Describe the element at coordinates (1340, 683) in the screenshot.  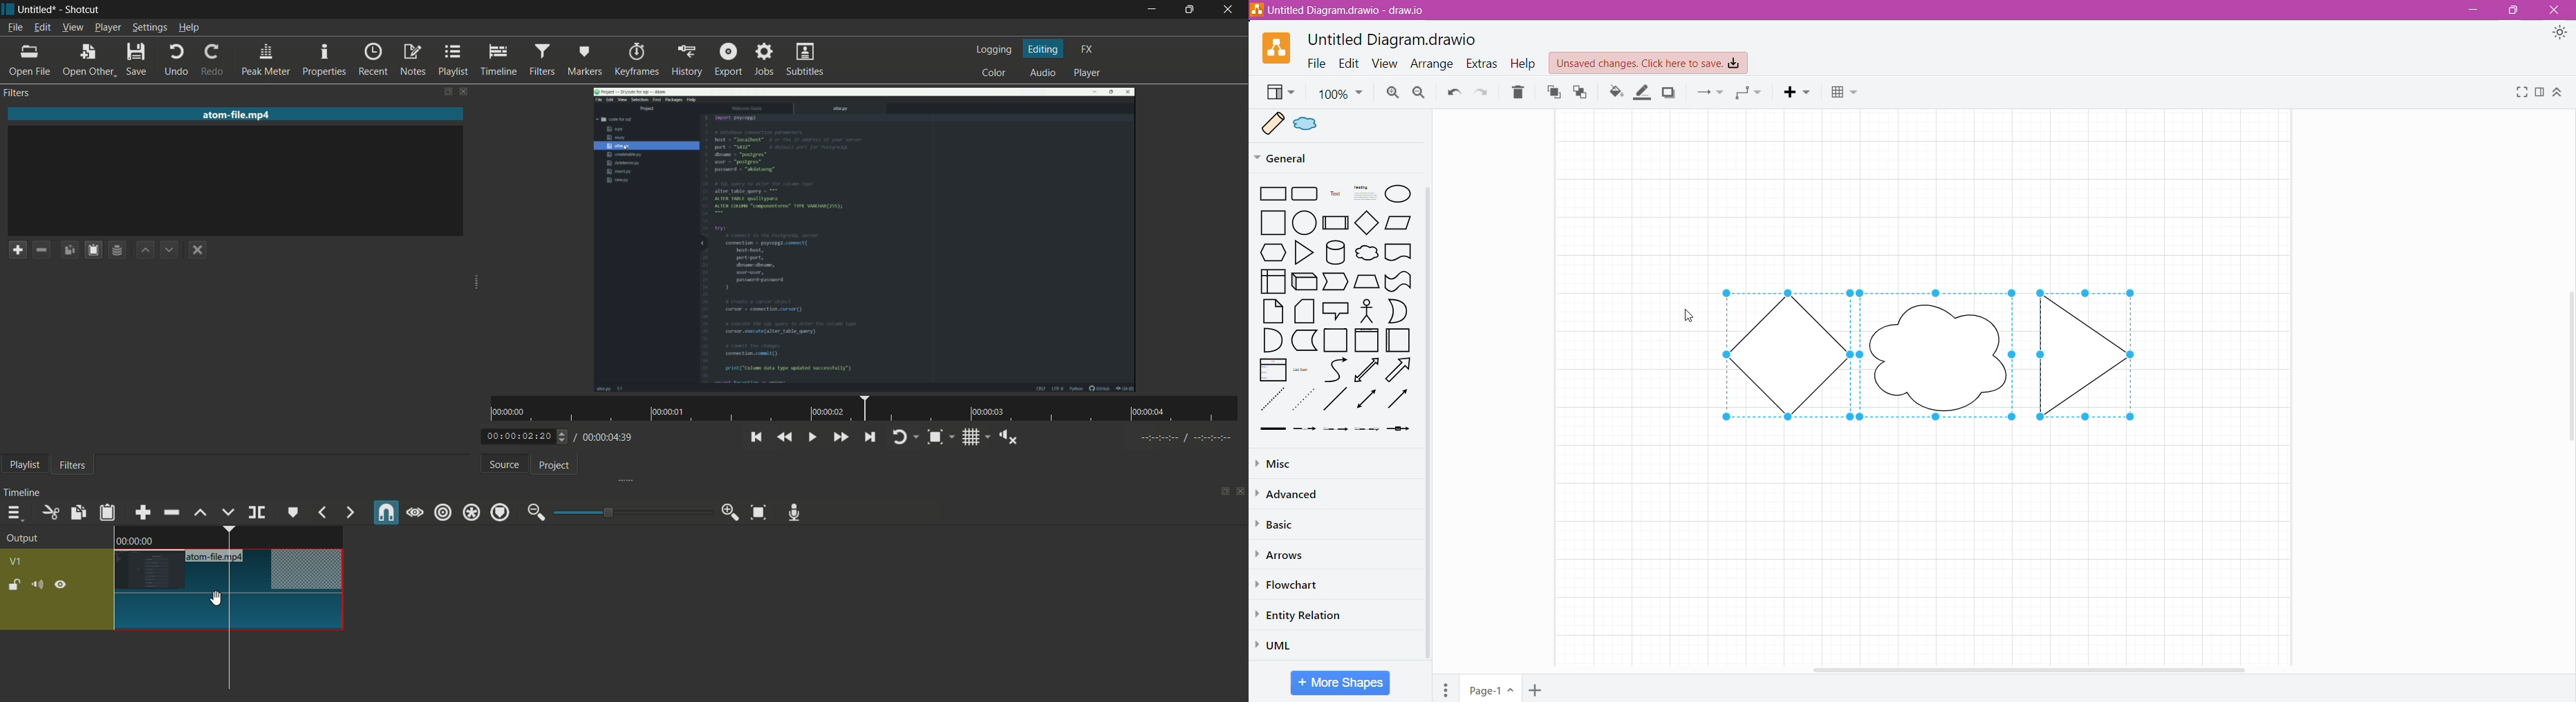
I see `More Shapes` at that location.